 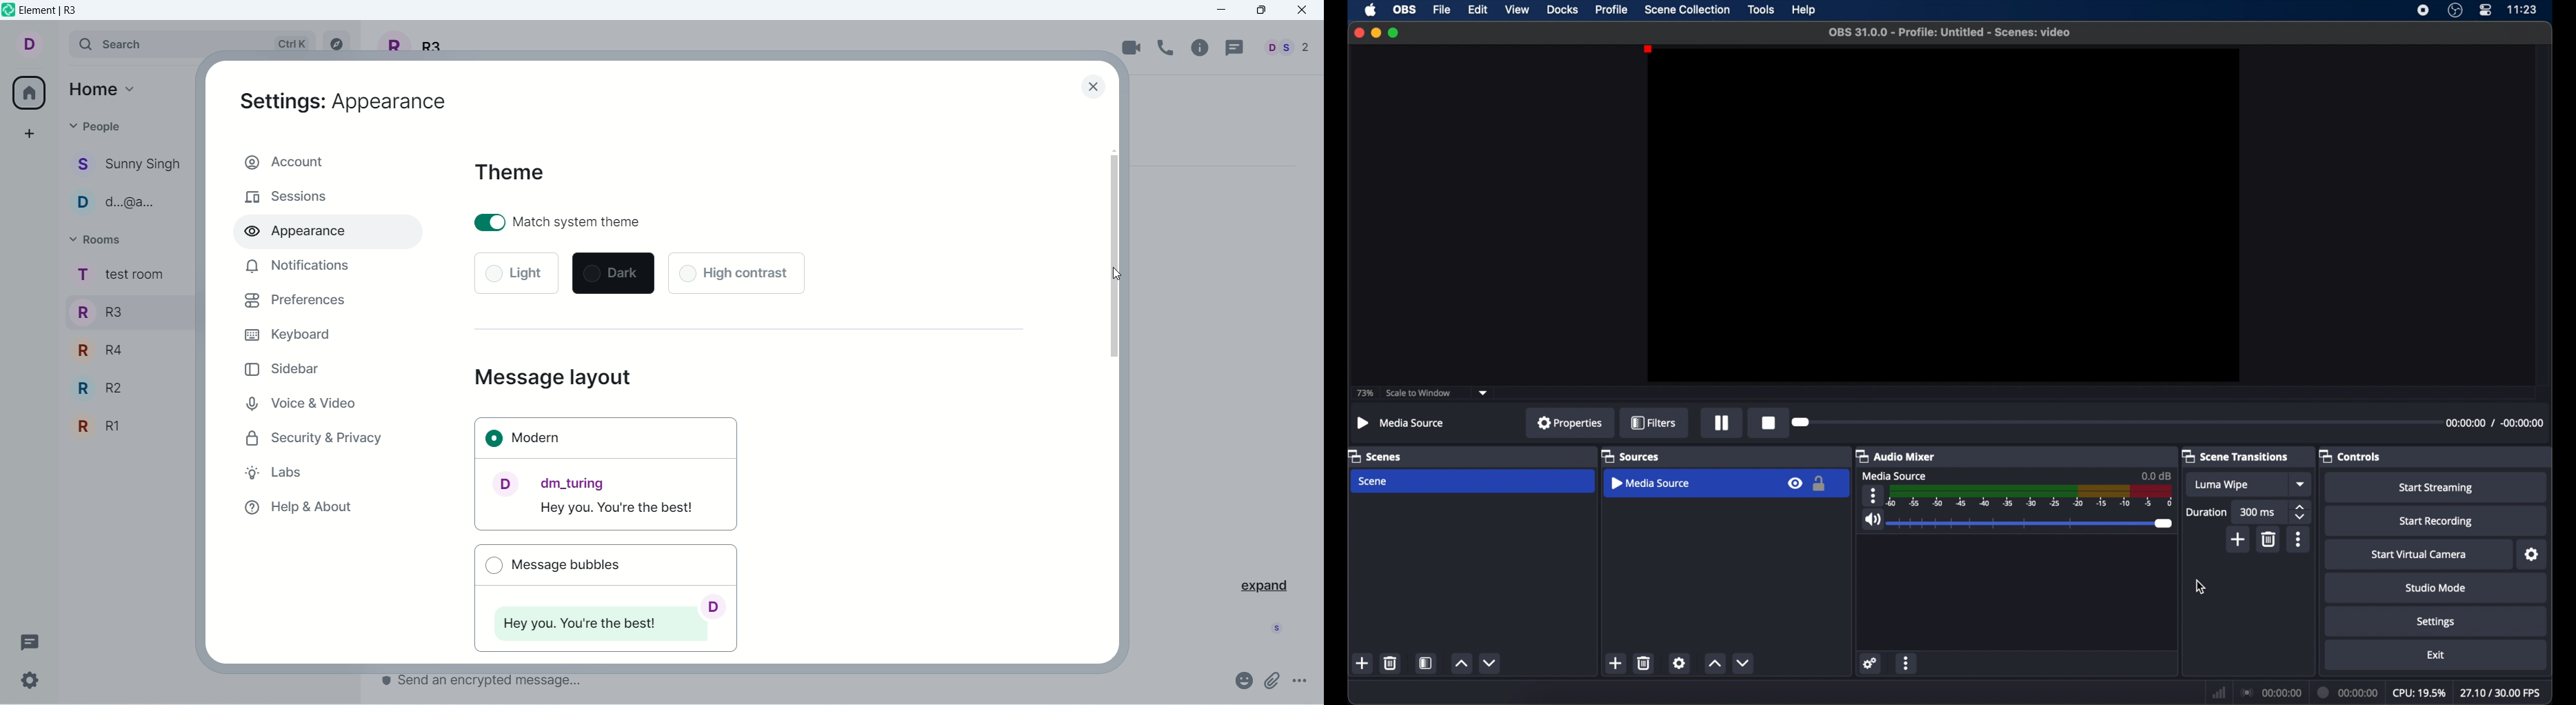 What do you see at coordinates (1406, 9) in the screenshot?
I see `obs` at bounding box center [1406, 9].